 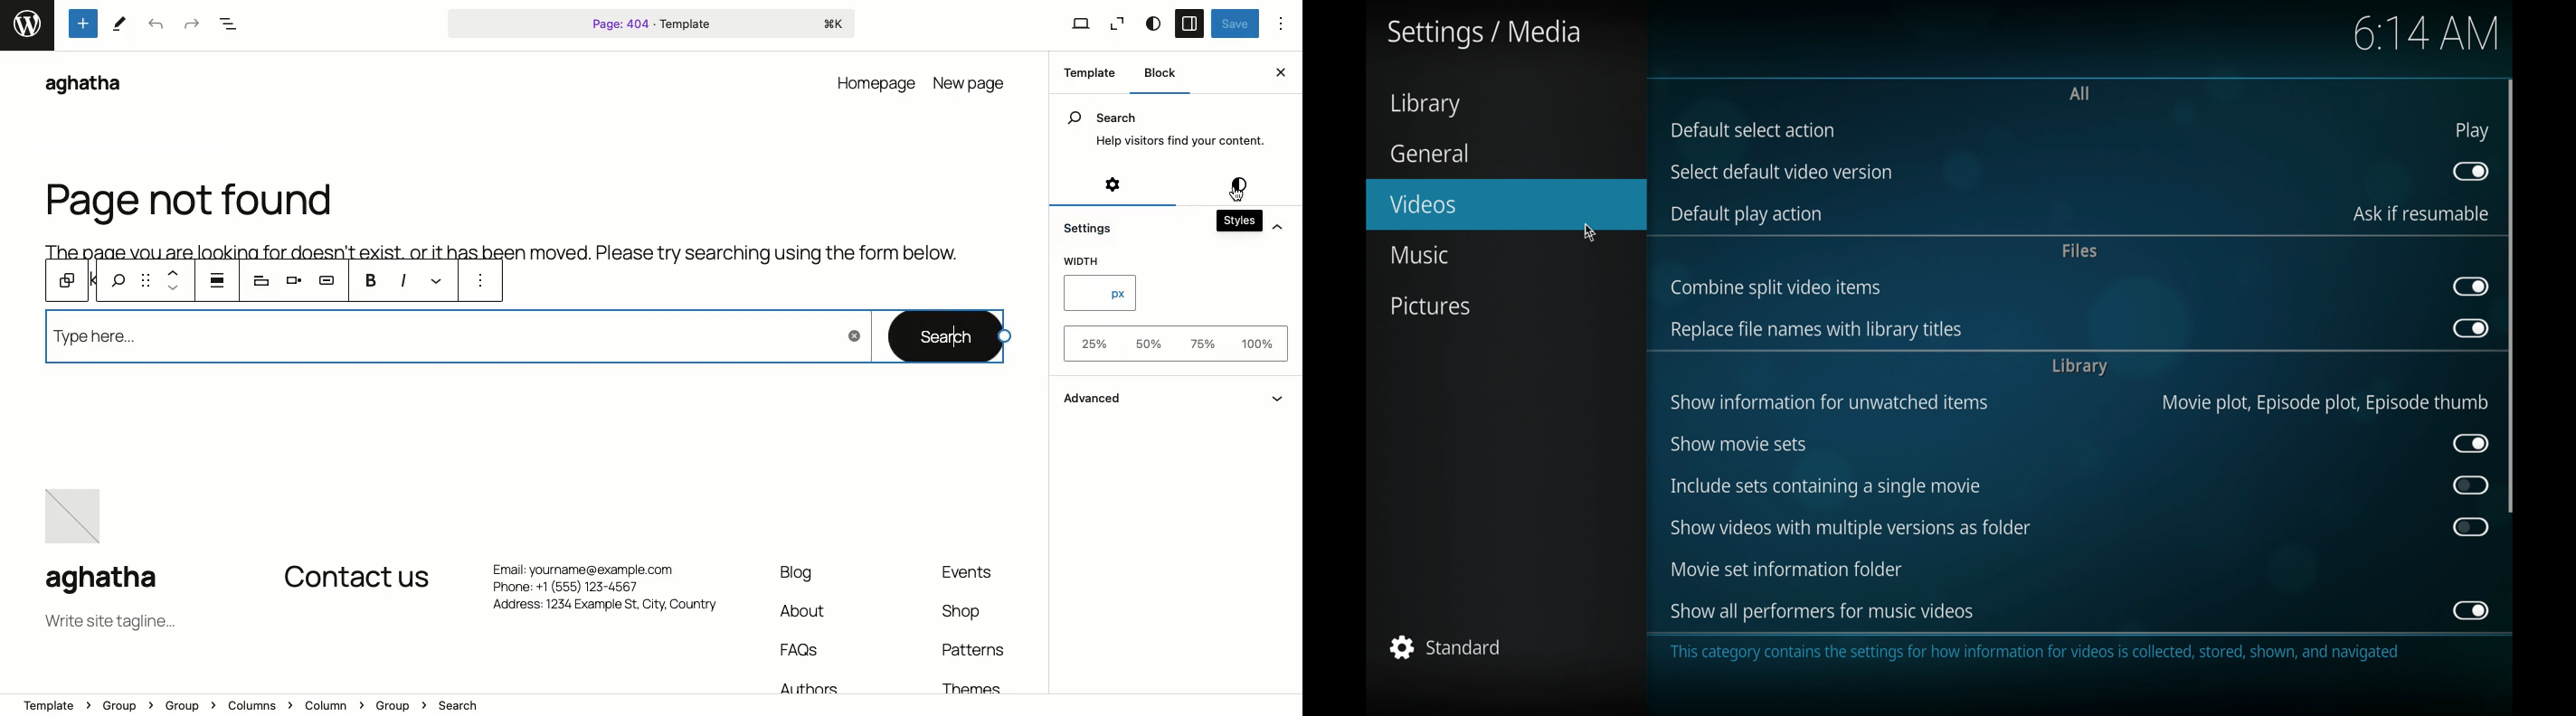 I want to click on Move up and down, so click(x=172, y=283).